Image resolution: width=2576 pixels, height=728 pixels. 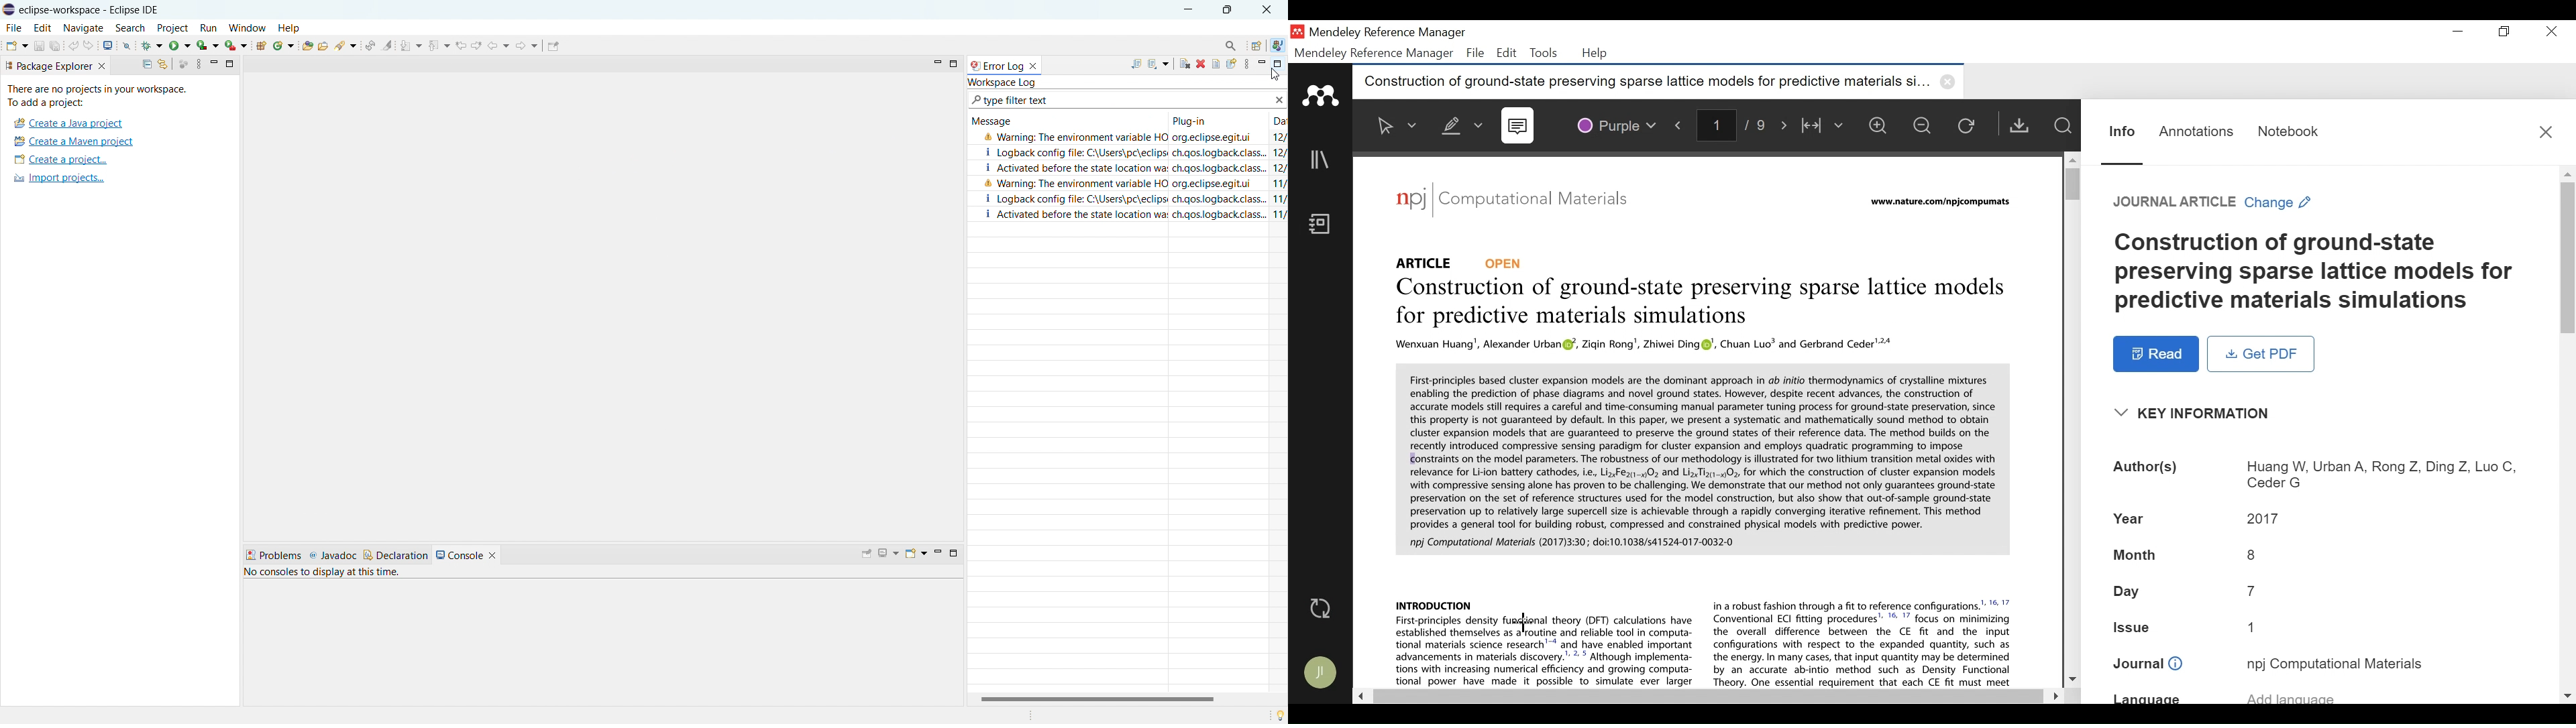 I want to click on Annotations, so click(x=2196, y=130).